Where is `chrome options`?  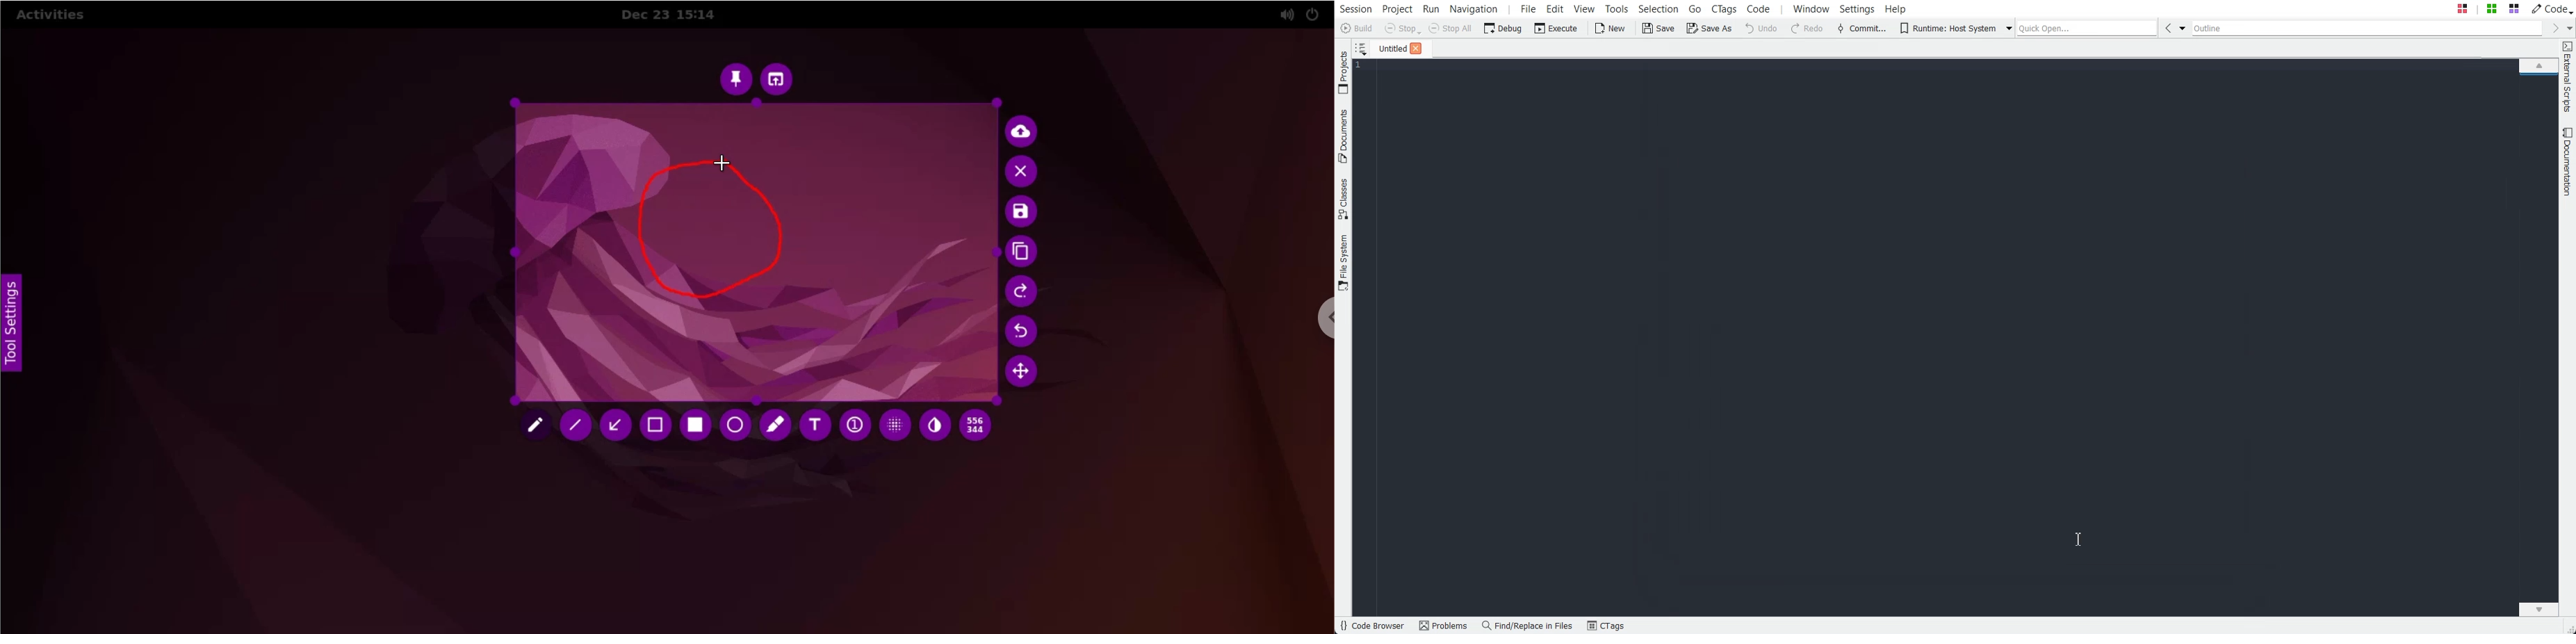 chrome options is located at coordinates (1315, 316).